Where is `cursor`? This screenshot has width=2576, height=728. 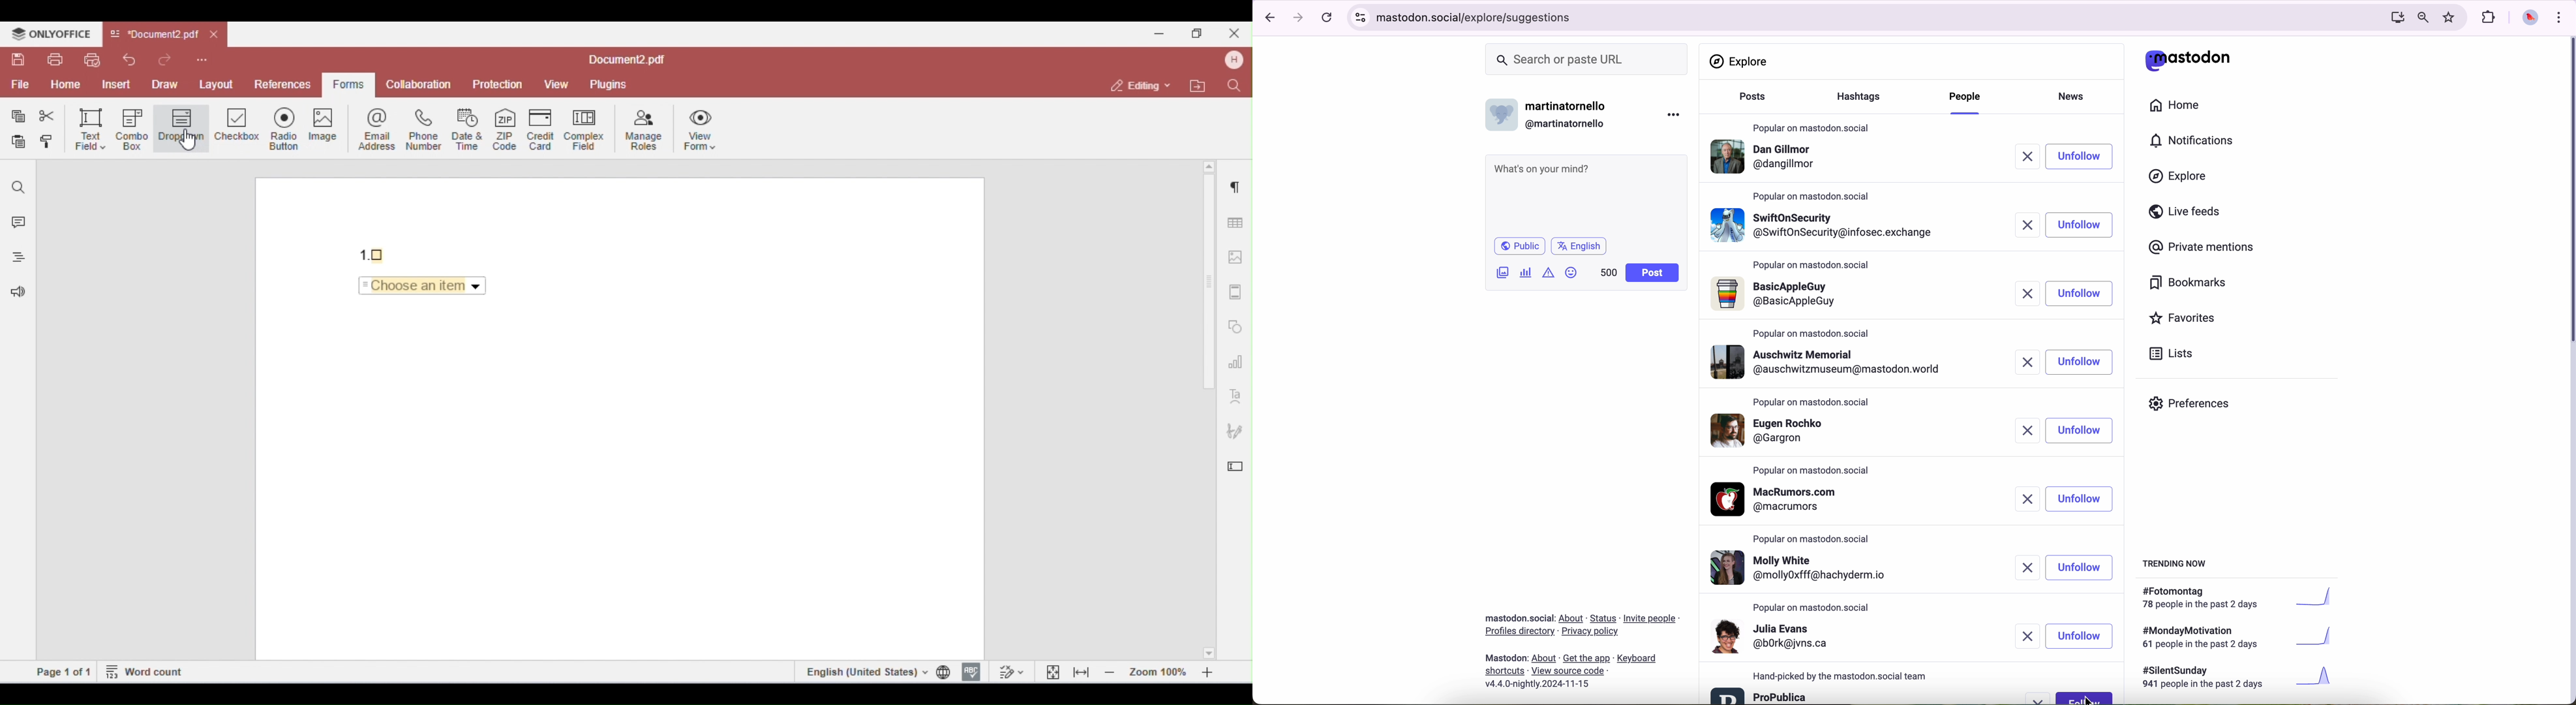 cursor is located at coordinates (2093, 699).